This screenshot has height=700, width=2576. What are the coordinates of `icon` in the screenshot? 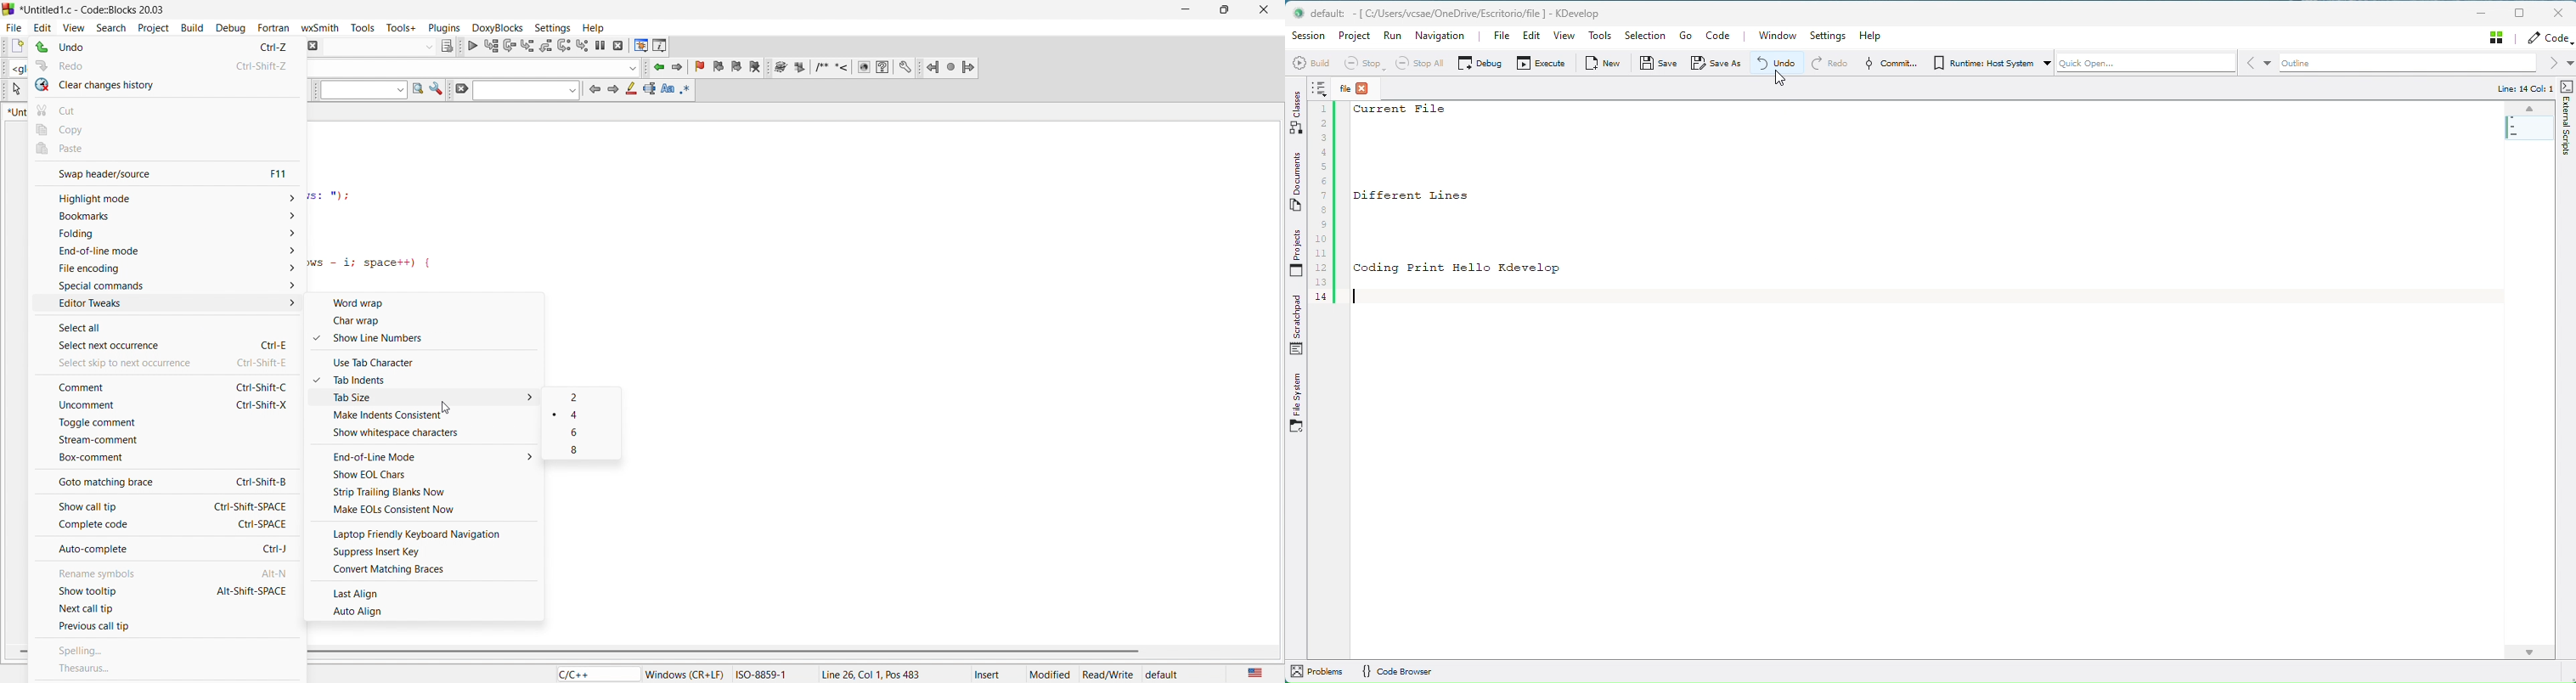 It's located at (691, 90).